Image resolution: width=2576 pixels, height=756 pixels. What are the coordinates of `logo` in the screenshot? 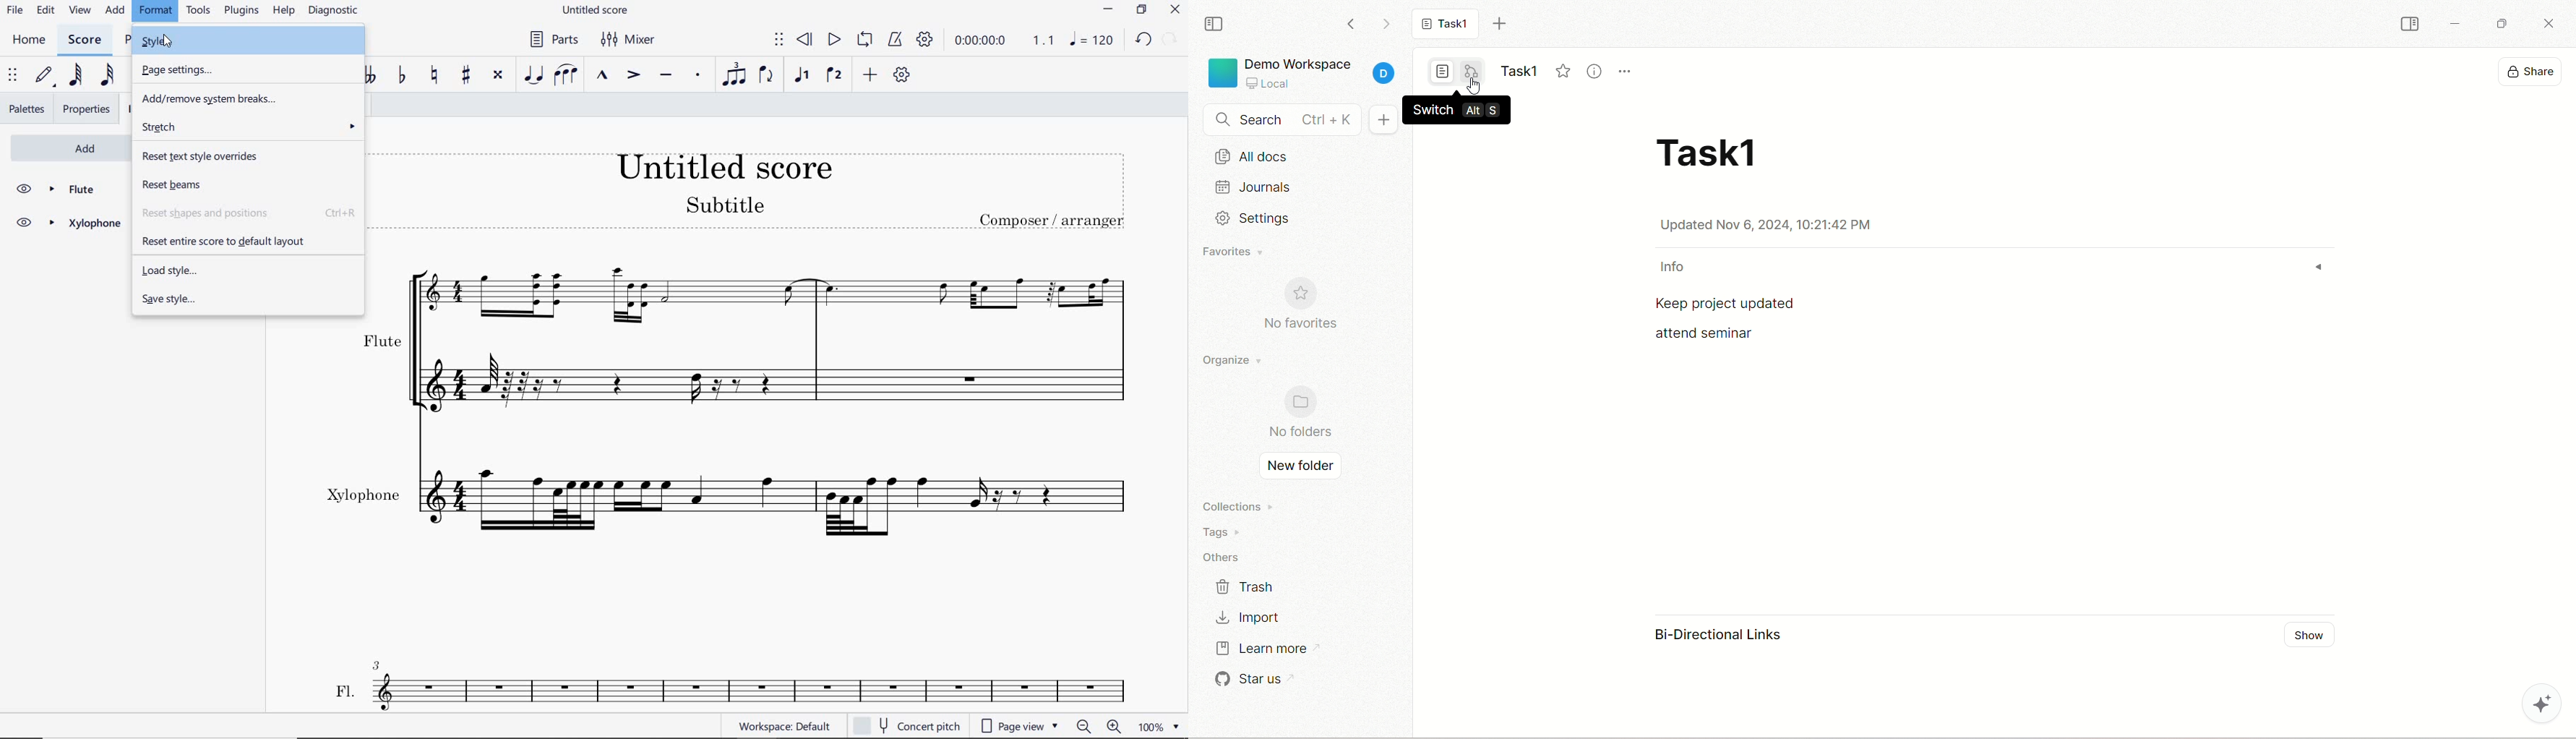 It's located at (1221, 72).